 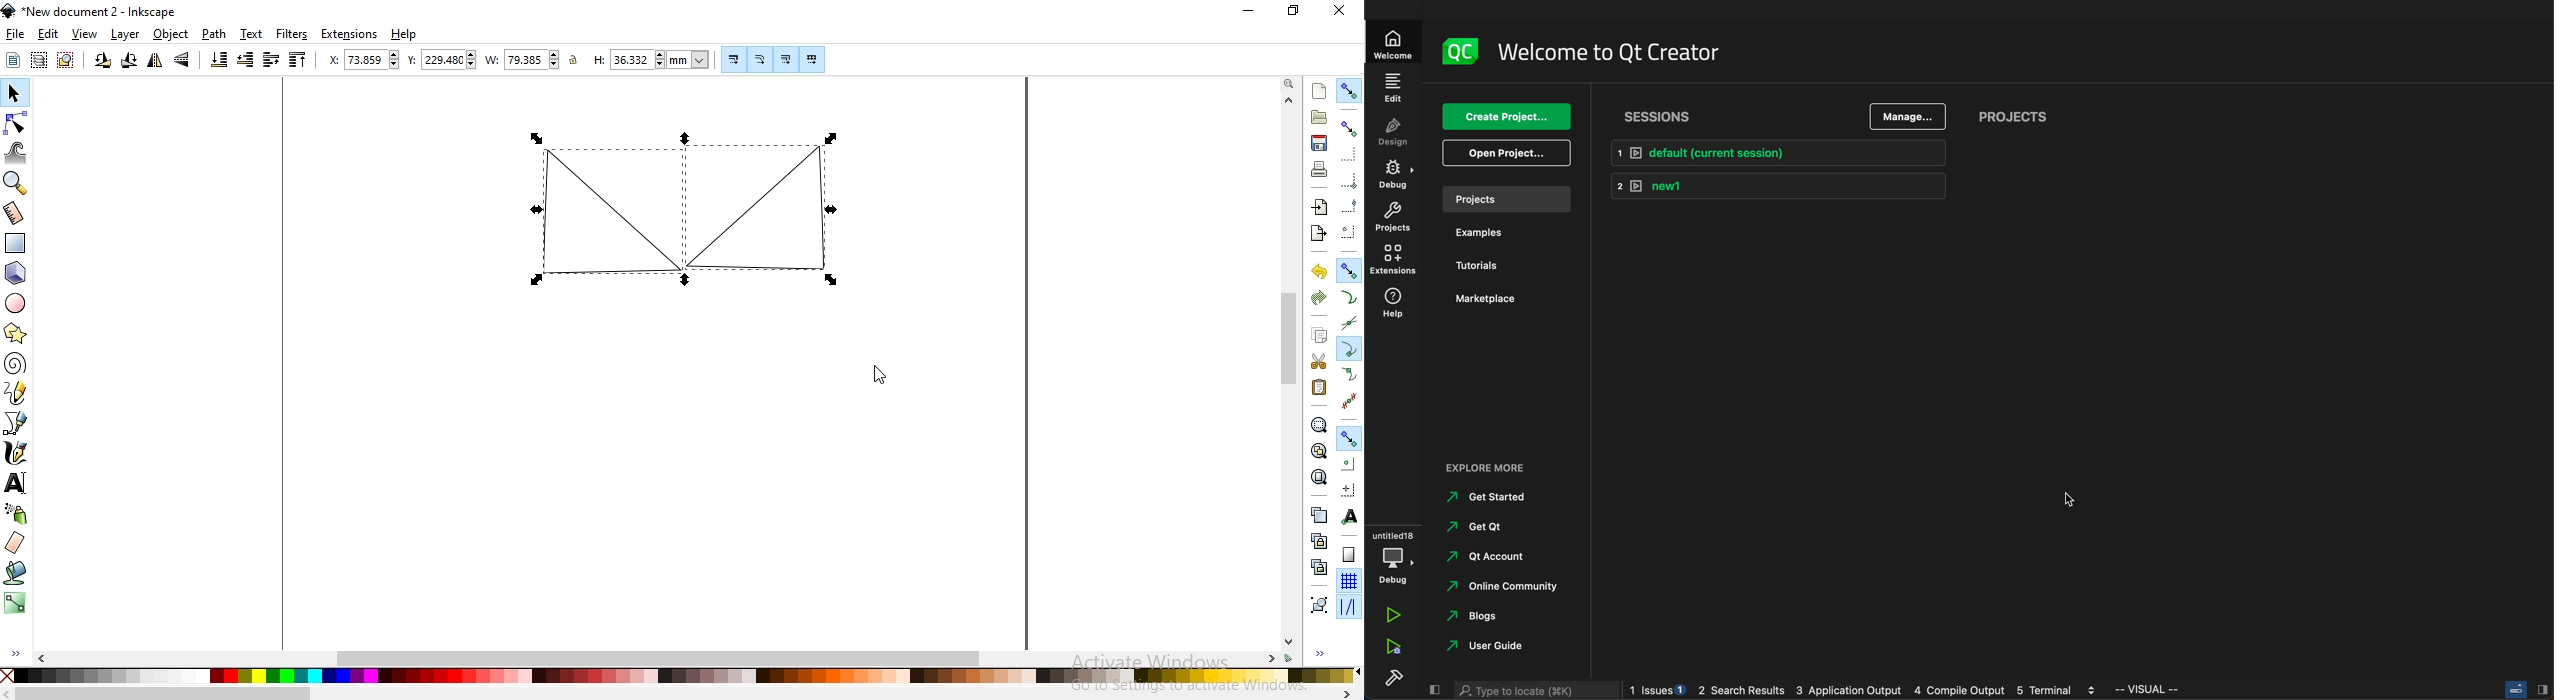 I want to click on build, so click(x=1391, y=675).